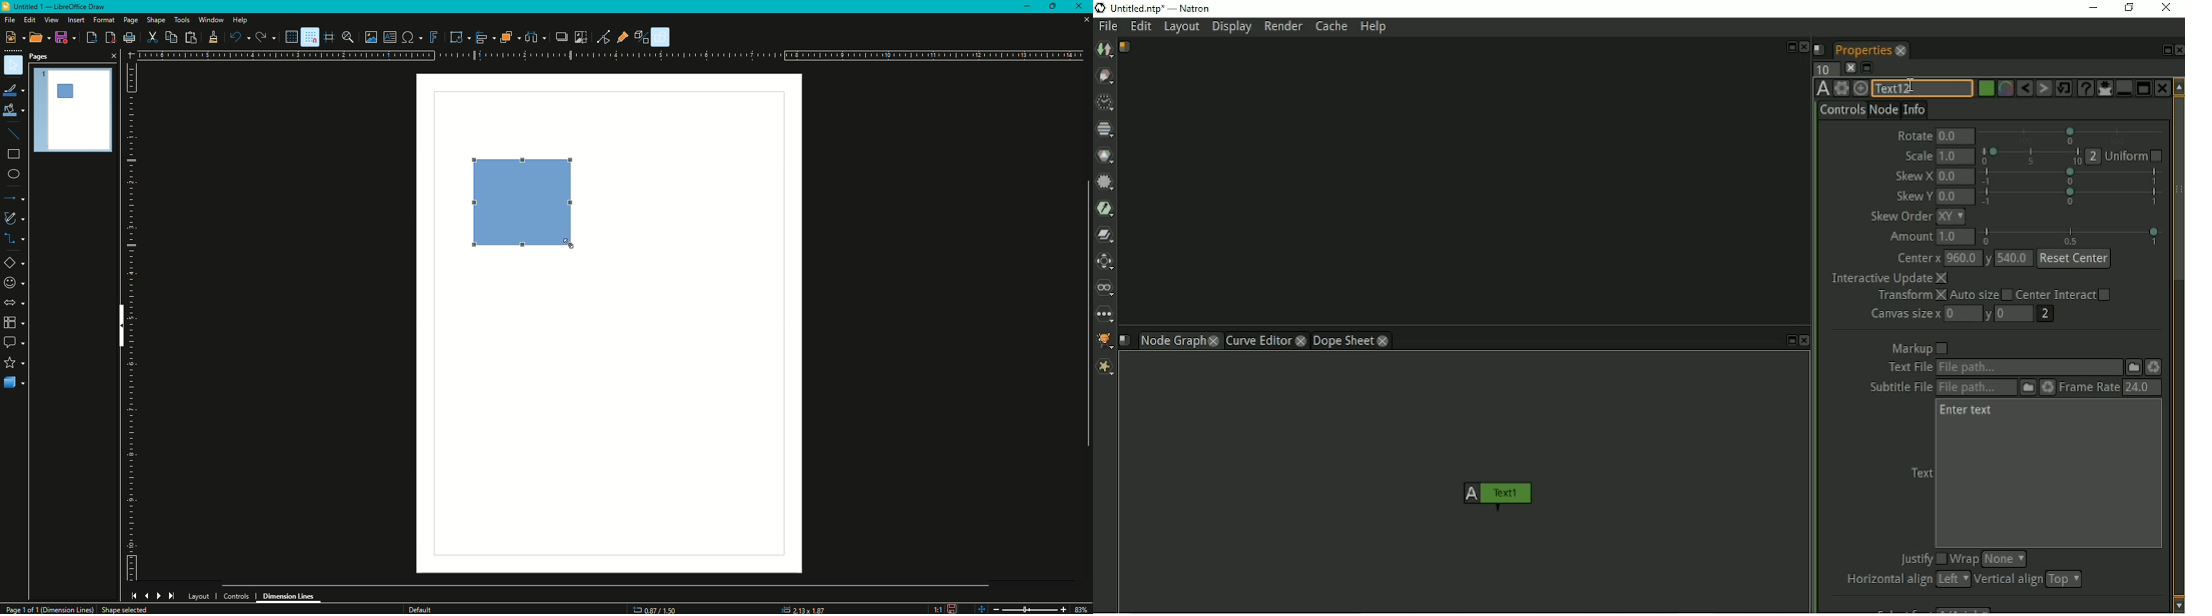  Describe the element at coordinates (182, 19) in the screenshot. I see `Tools` at that location.